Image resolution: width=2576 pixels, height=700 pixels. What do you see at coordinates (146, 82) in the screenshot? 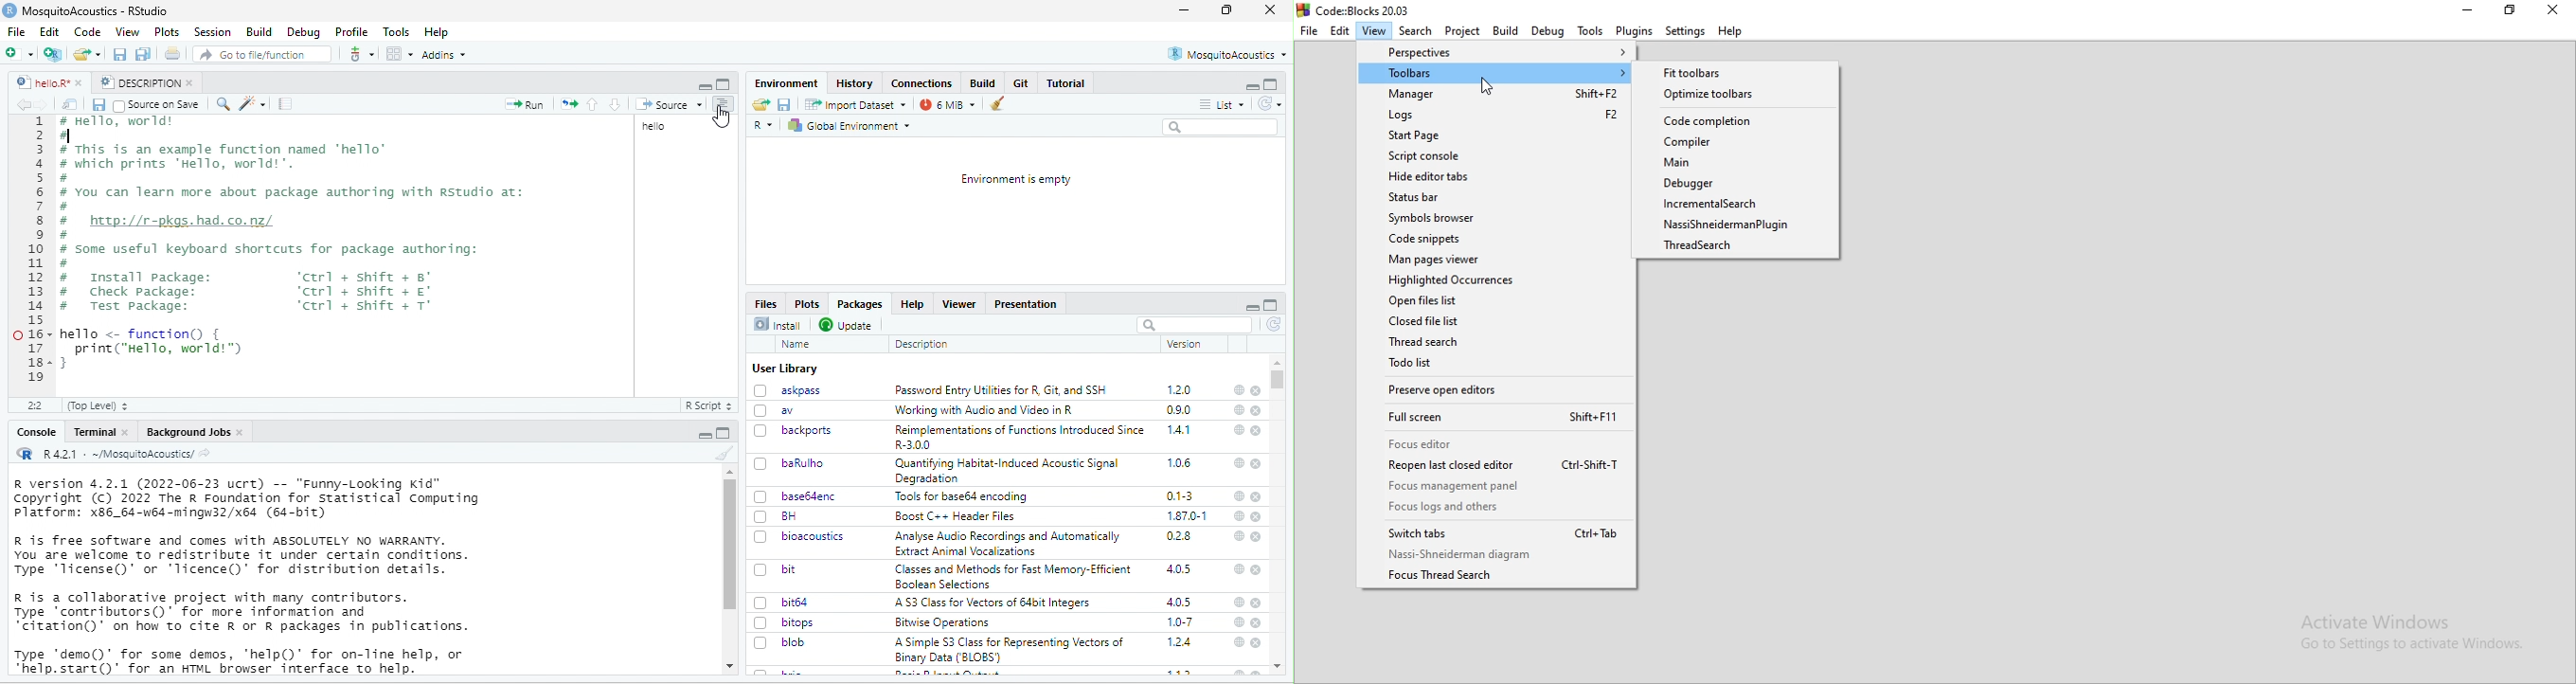
I see `DESCRIPTION` at bounding box center [146, 82].